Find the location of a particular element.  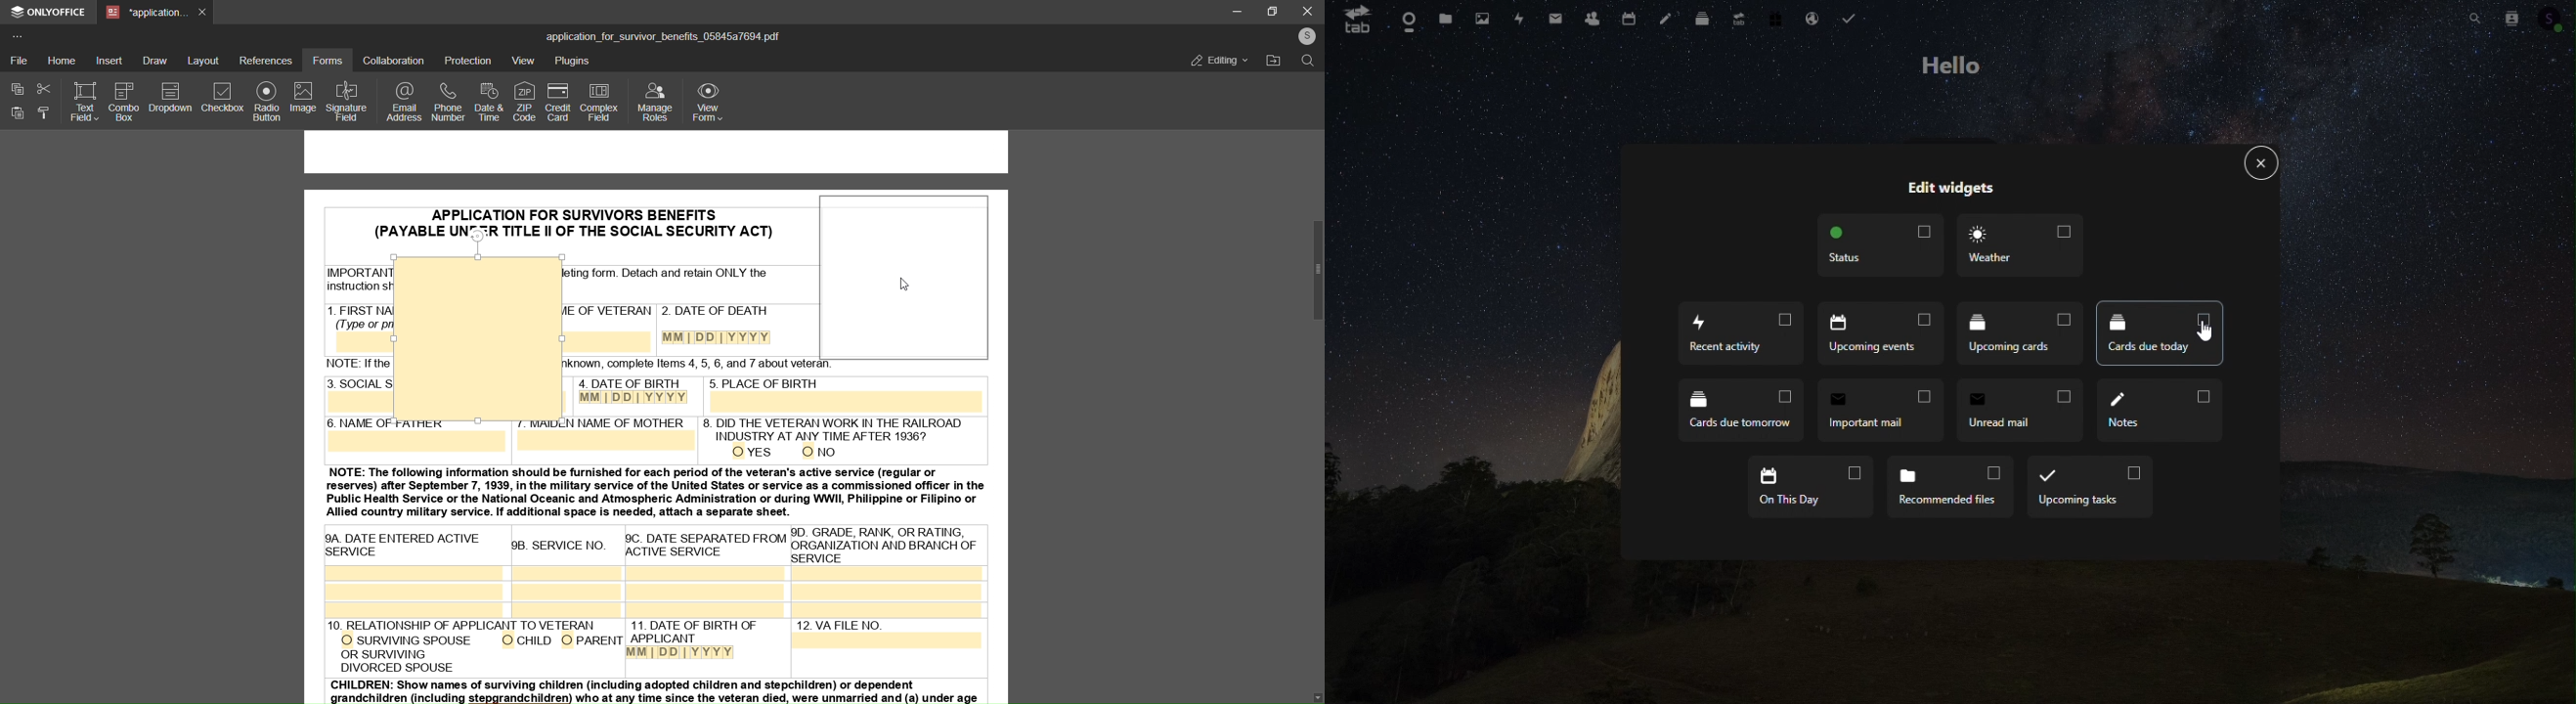

collaboration is located at coordinates (393, 61).